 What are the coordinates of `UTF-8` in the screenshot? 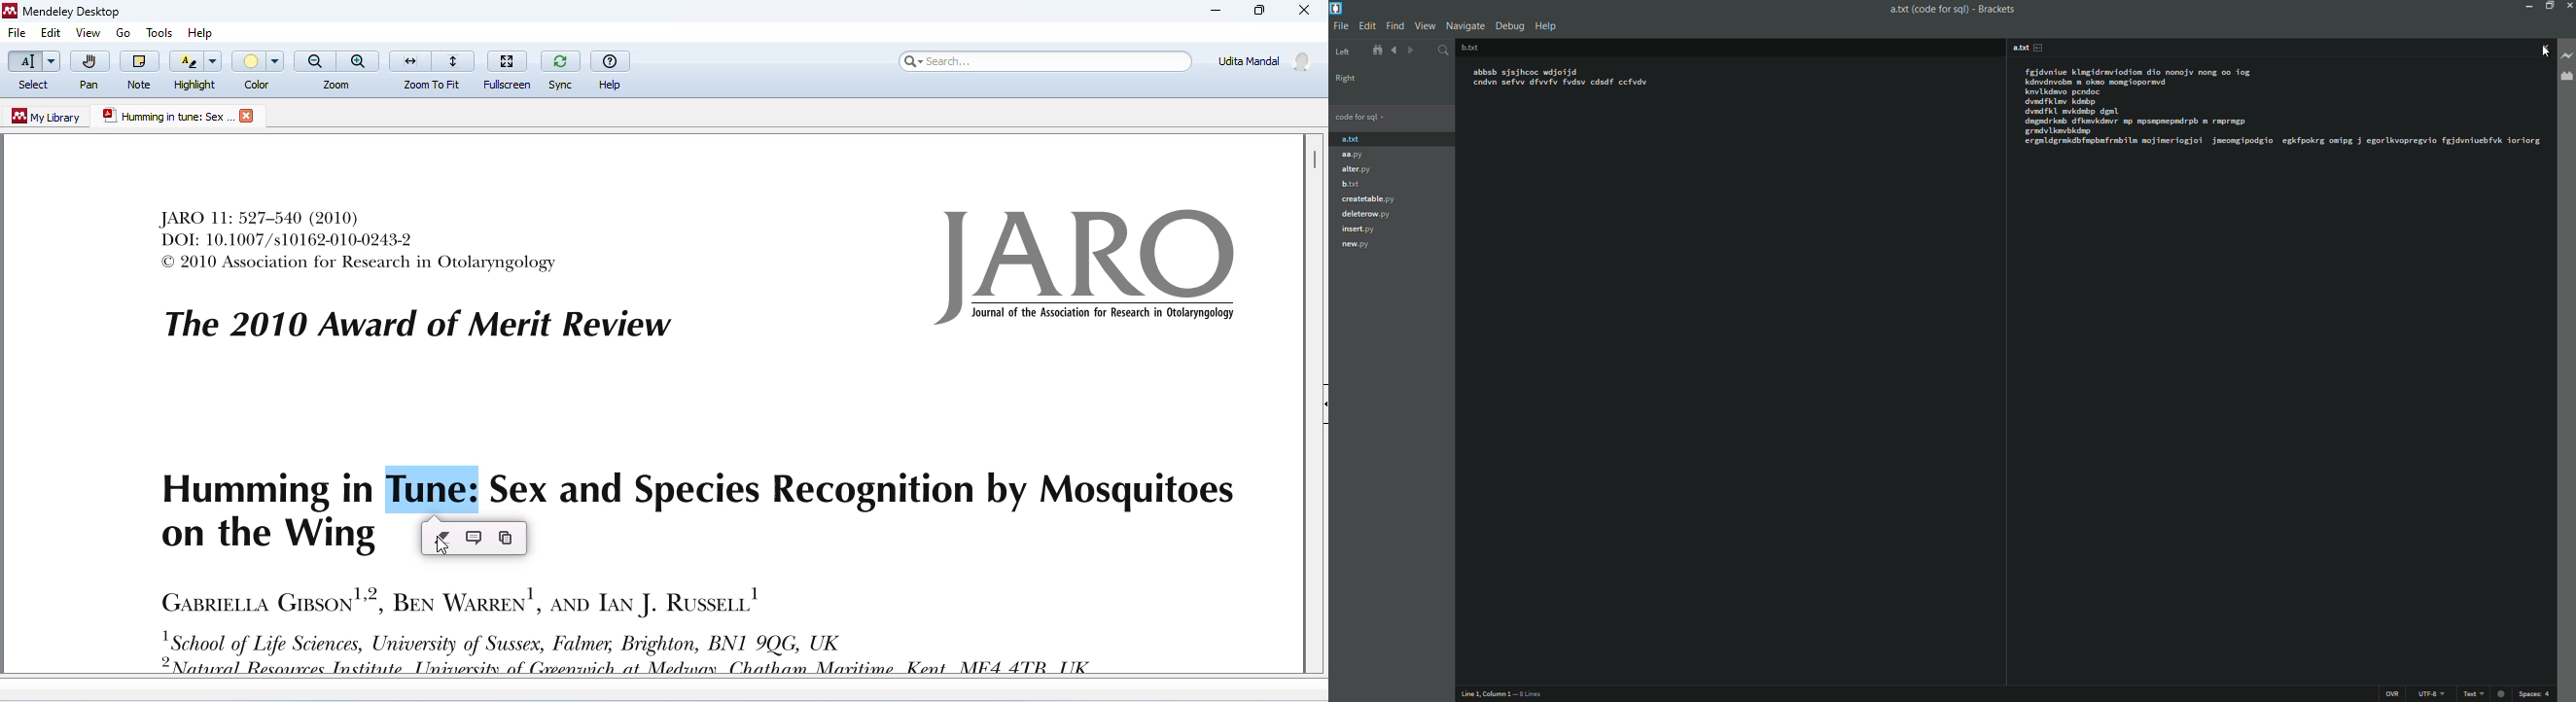 It's located at (2432, 694).